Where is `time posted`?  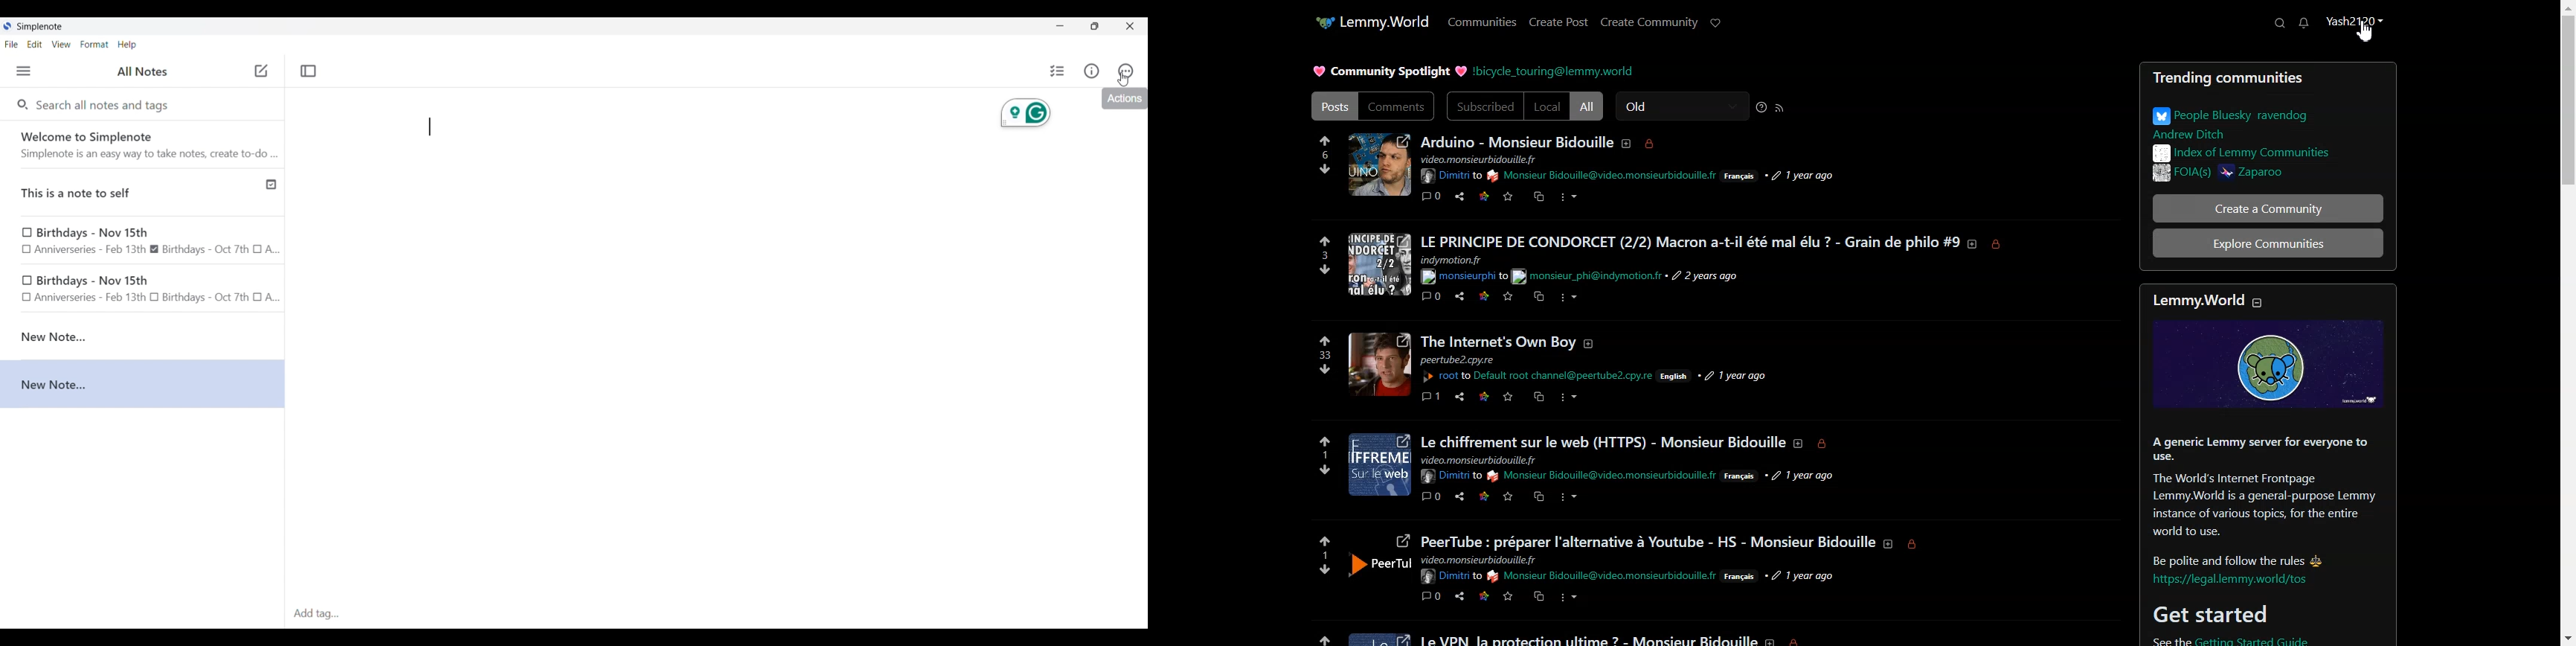
time posted is located at coordinates (1804, 175).